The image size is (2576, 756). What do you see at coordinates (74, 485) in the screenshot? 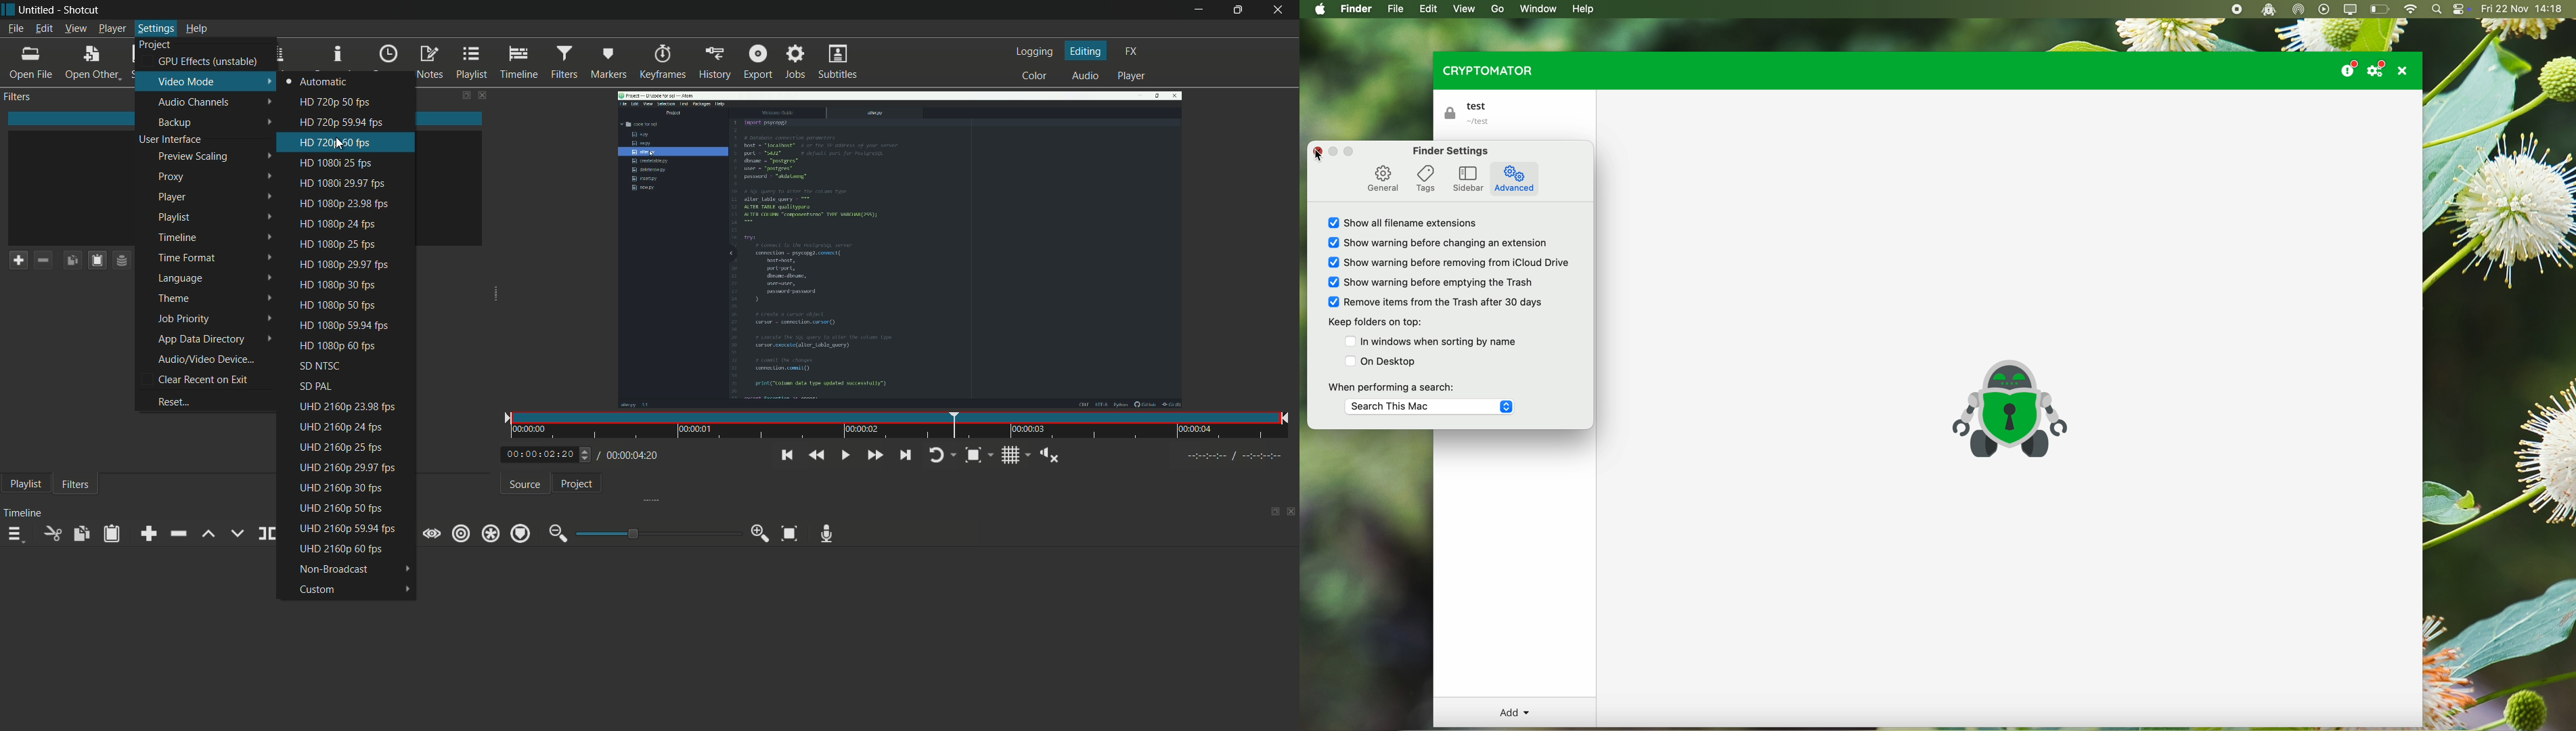
I see `filters` at bounding box center [74, 485].